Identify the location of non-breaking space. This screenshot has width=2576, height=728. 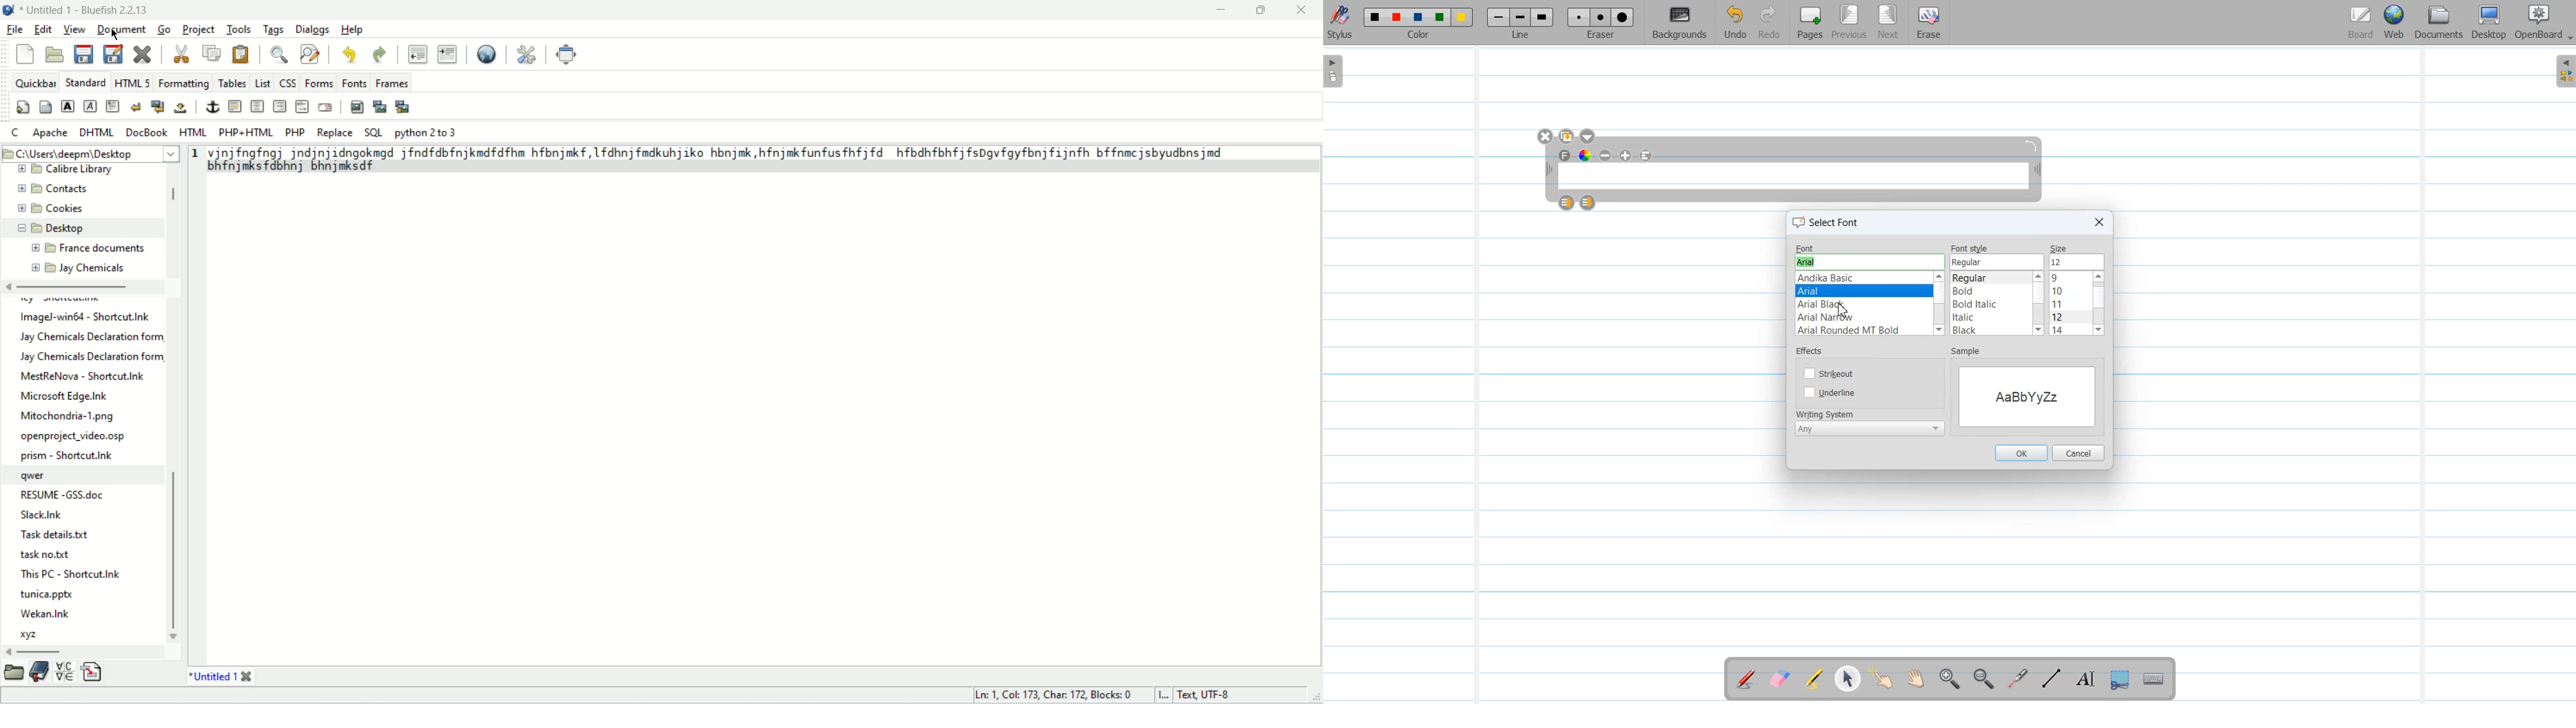
(182, 108).